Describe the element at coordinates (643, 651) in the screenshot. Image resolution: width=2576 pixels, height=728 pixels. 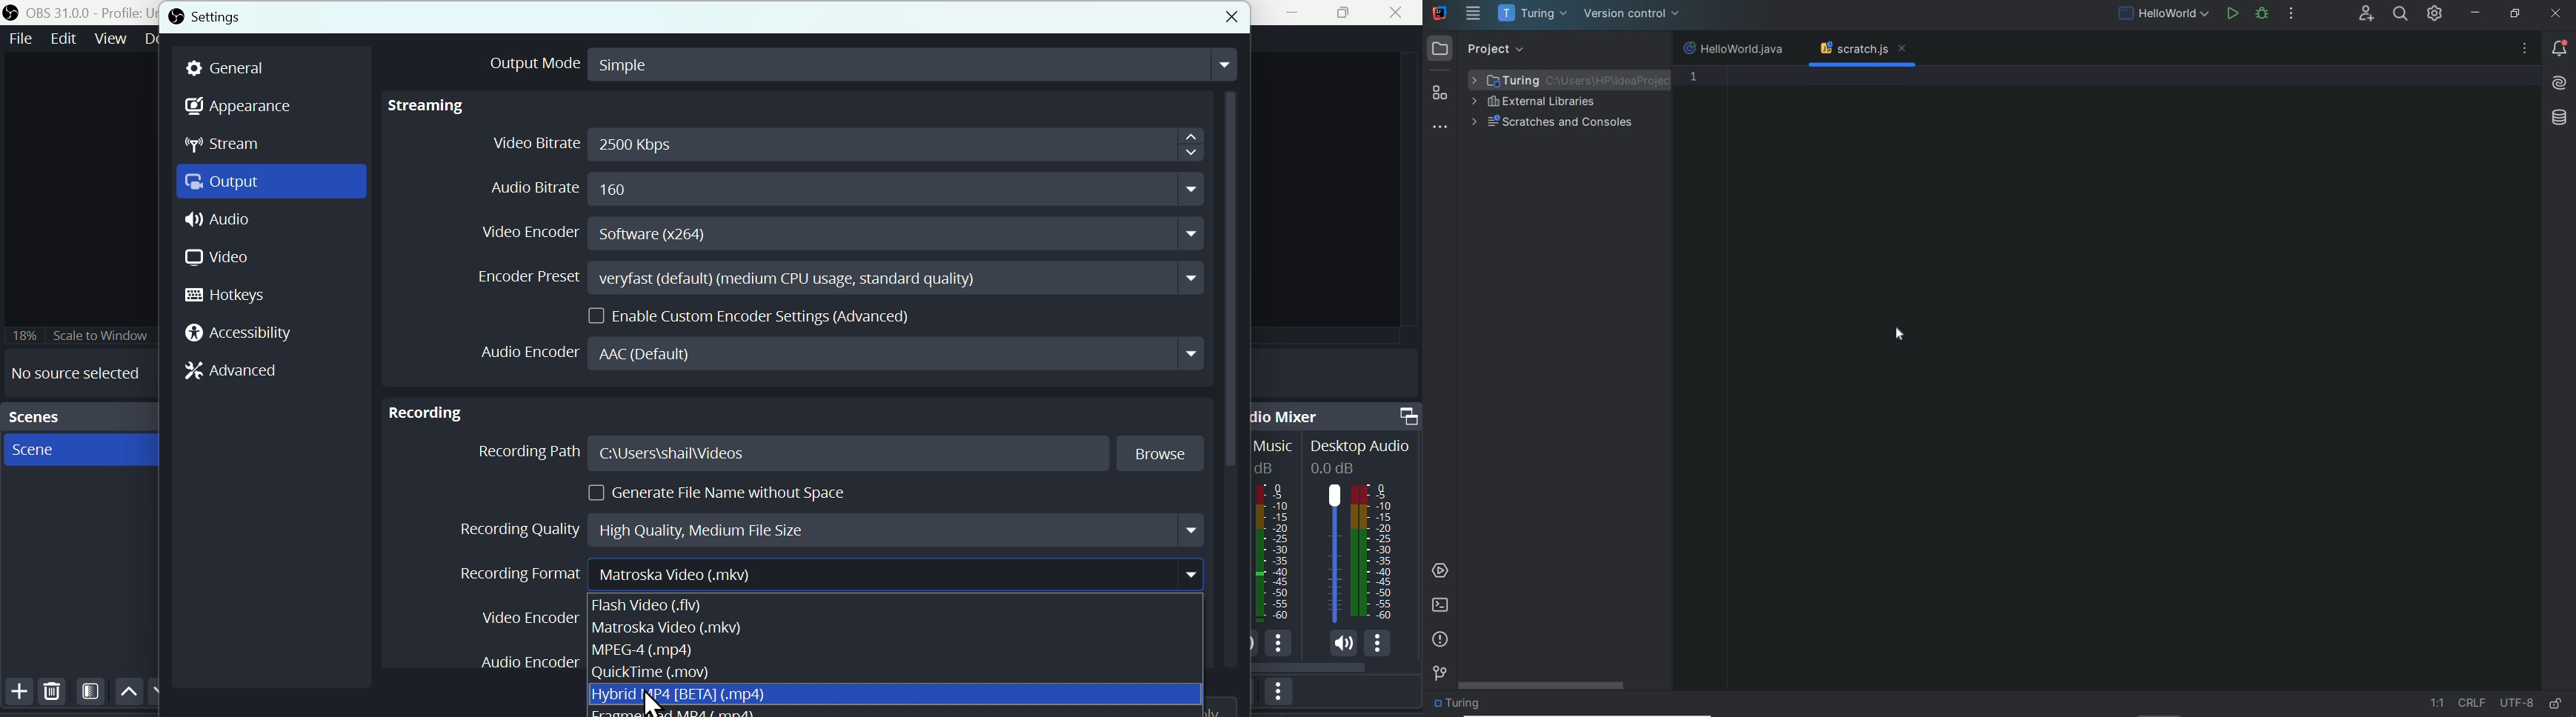
I see `MPEG 4` at that location.